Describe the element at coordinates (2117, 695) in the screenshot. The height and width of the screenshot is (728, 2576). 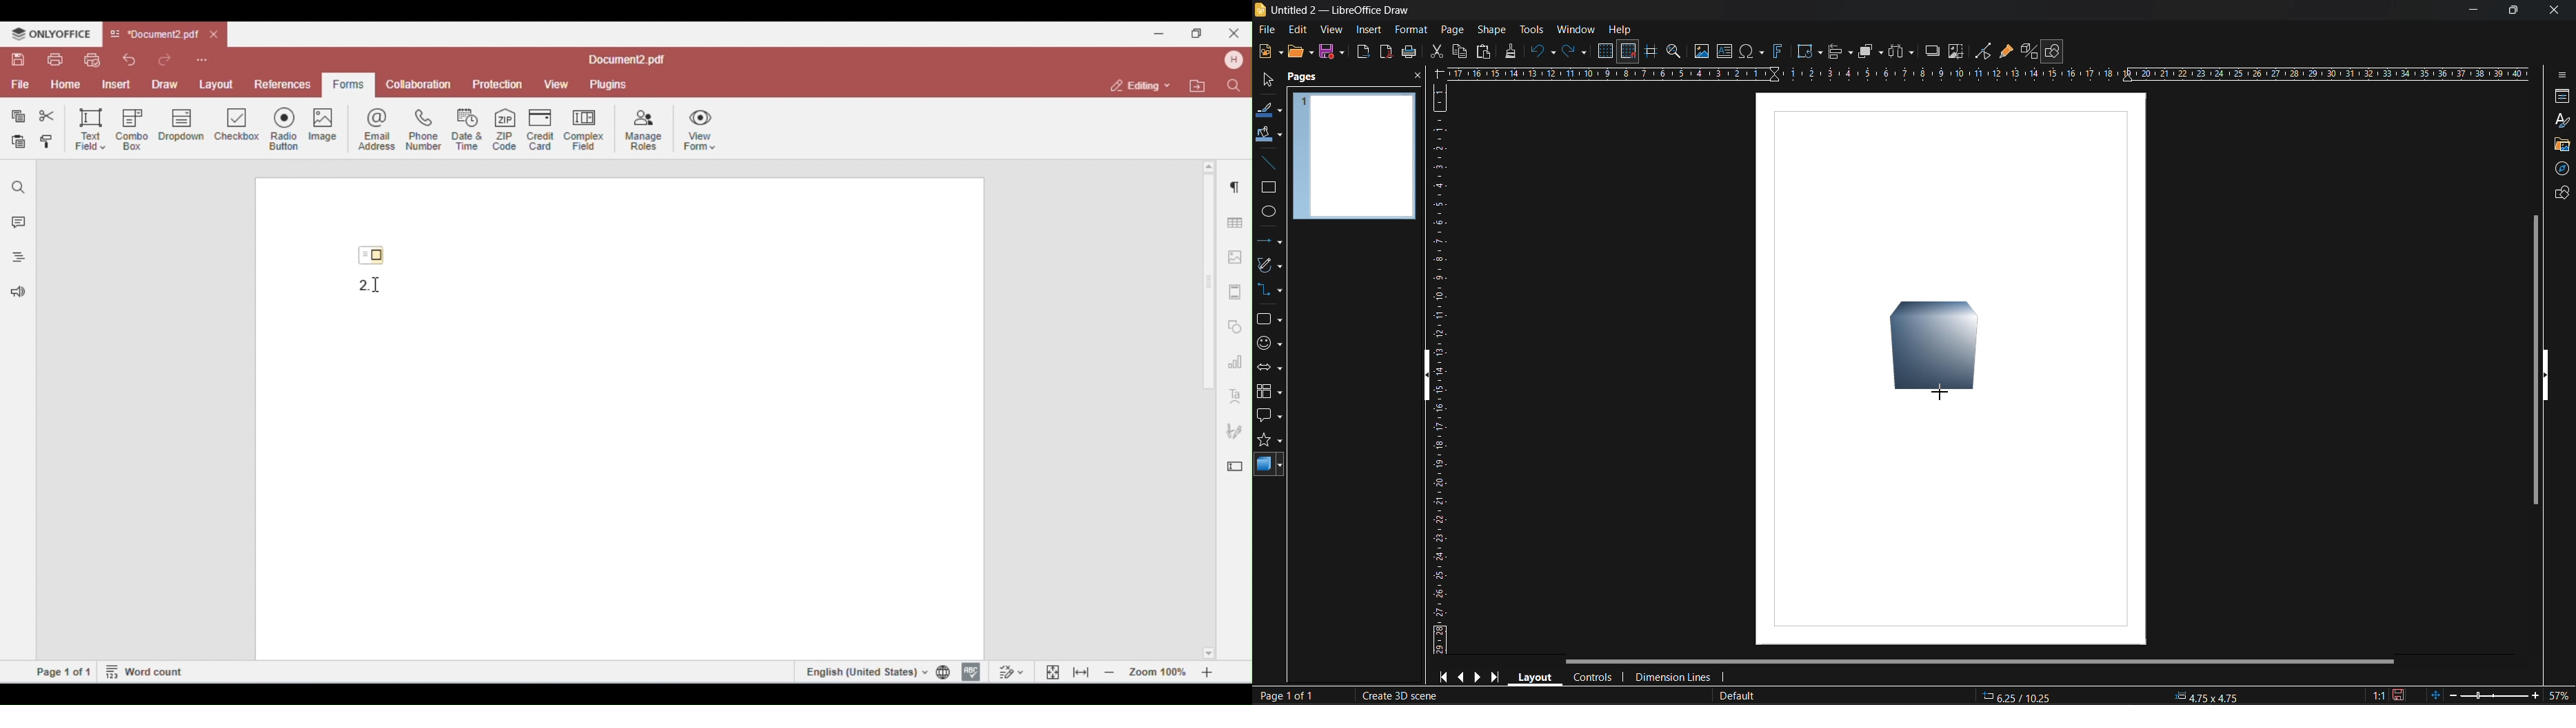
I see `coordinates` at that location.